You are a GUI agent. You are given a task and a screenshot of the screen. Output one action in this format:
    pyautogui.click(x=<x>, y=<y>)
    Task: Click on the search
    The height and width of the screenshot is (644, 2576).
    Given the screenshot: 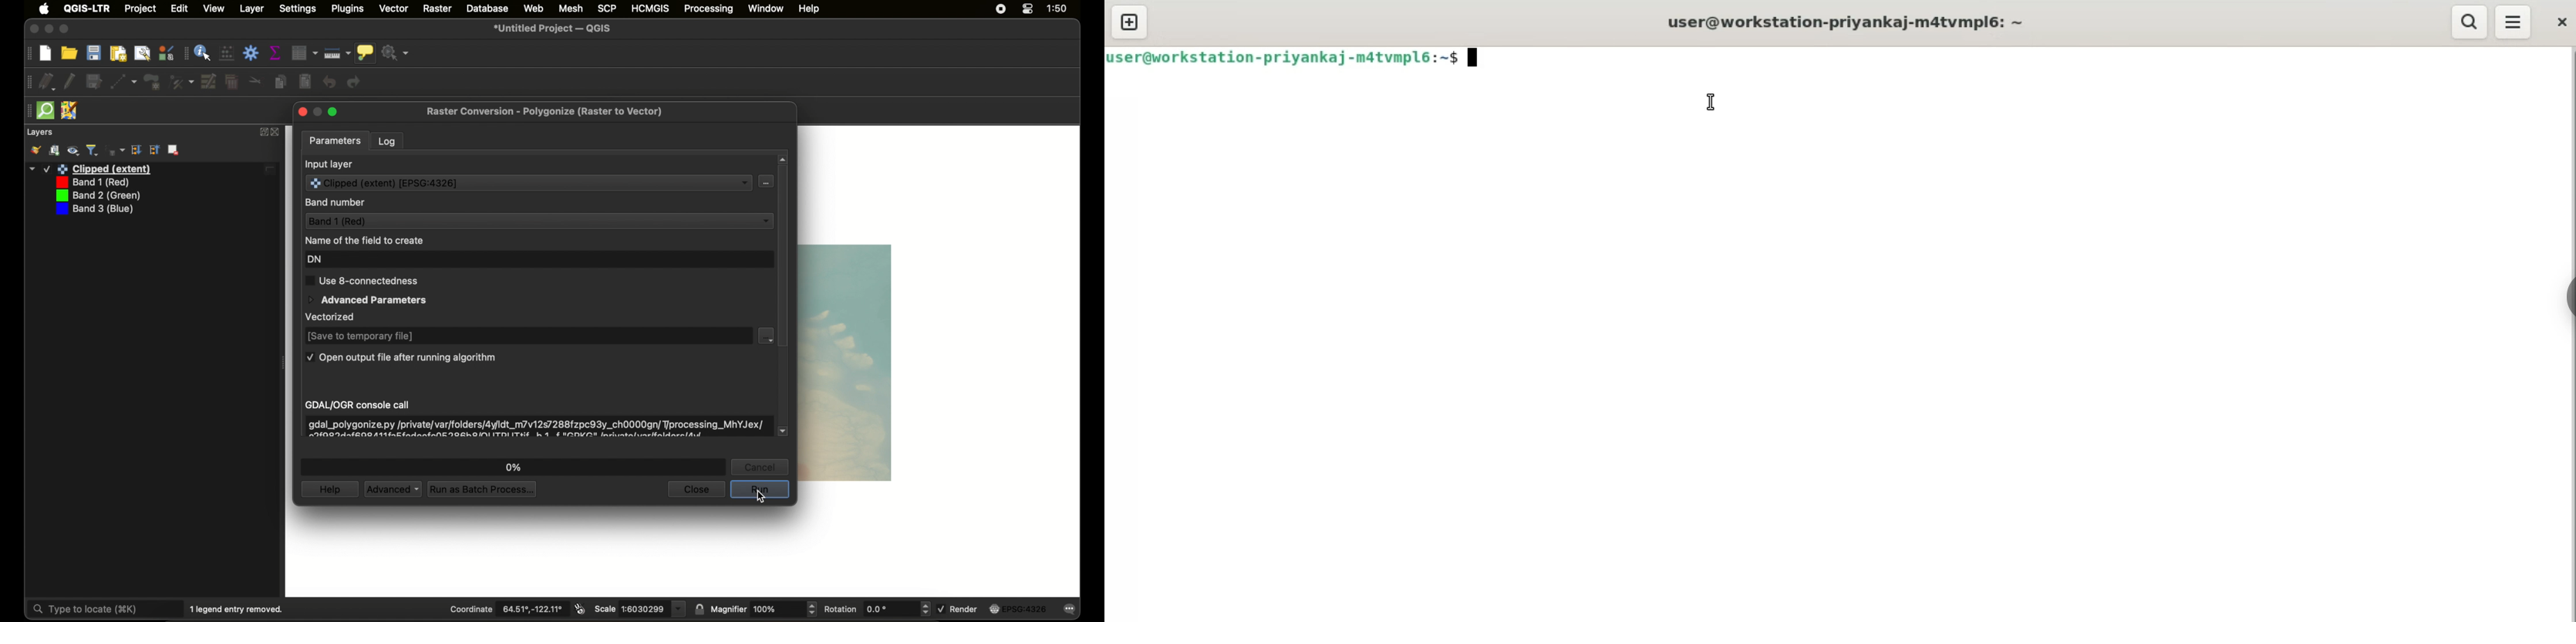 What is the action you would take?
    pyautogui.click(x=2467, y=22)
    